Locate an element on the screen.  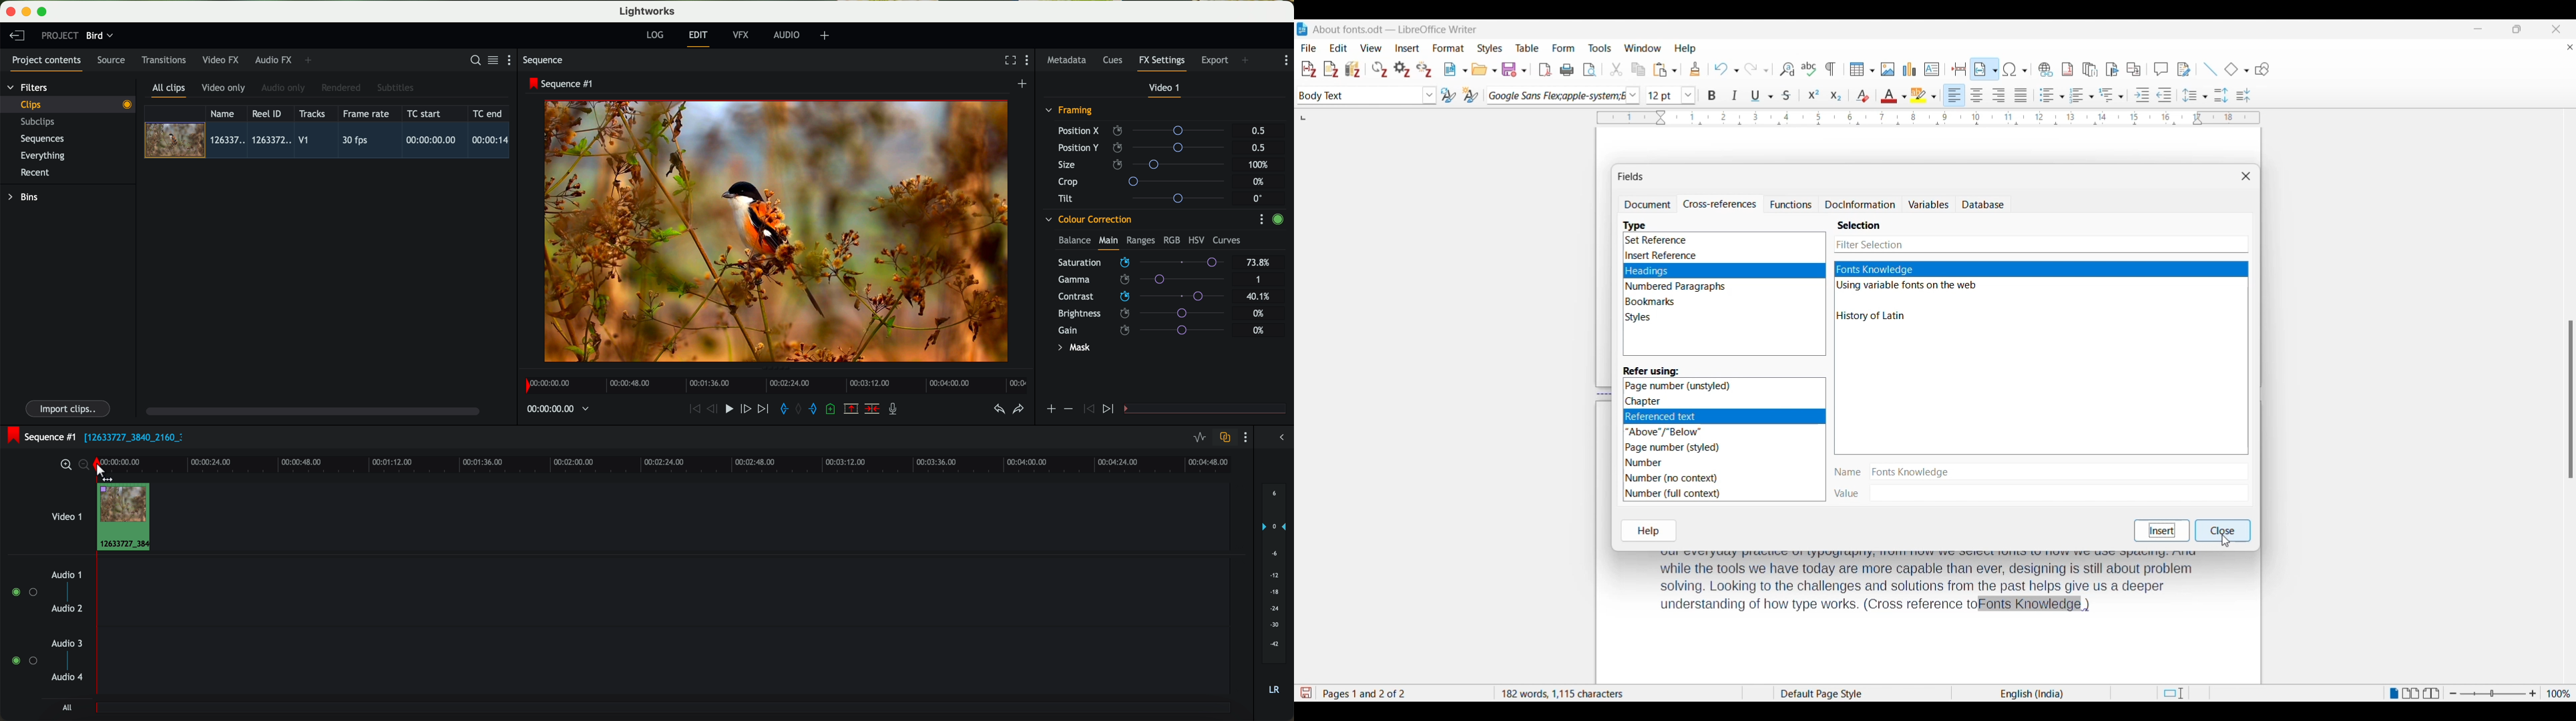
maximize program is located at coordinates (44, 12).